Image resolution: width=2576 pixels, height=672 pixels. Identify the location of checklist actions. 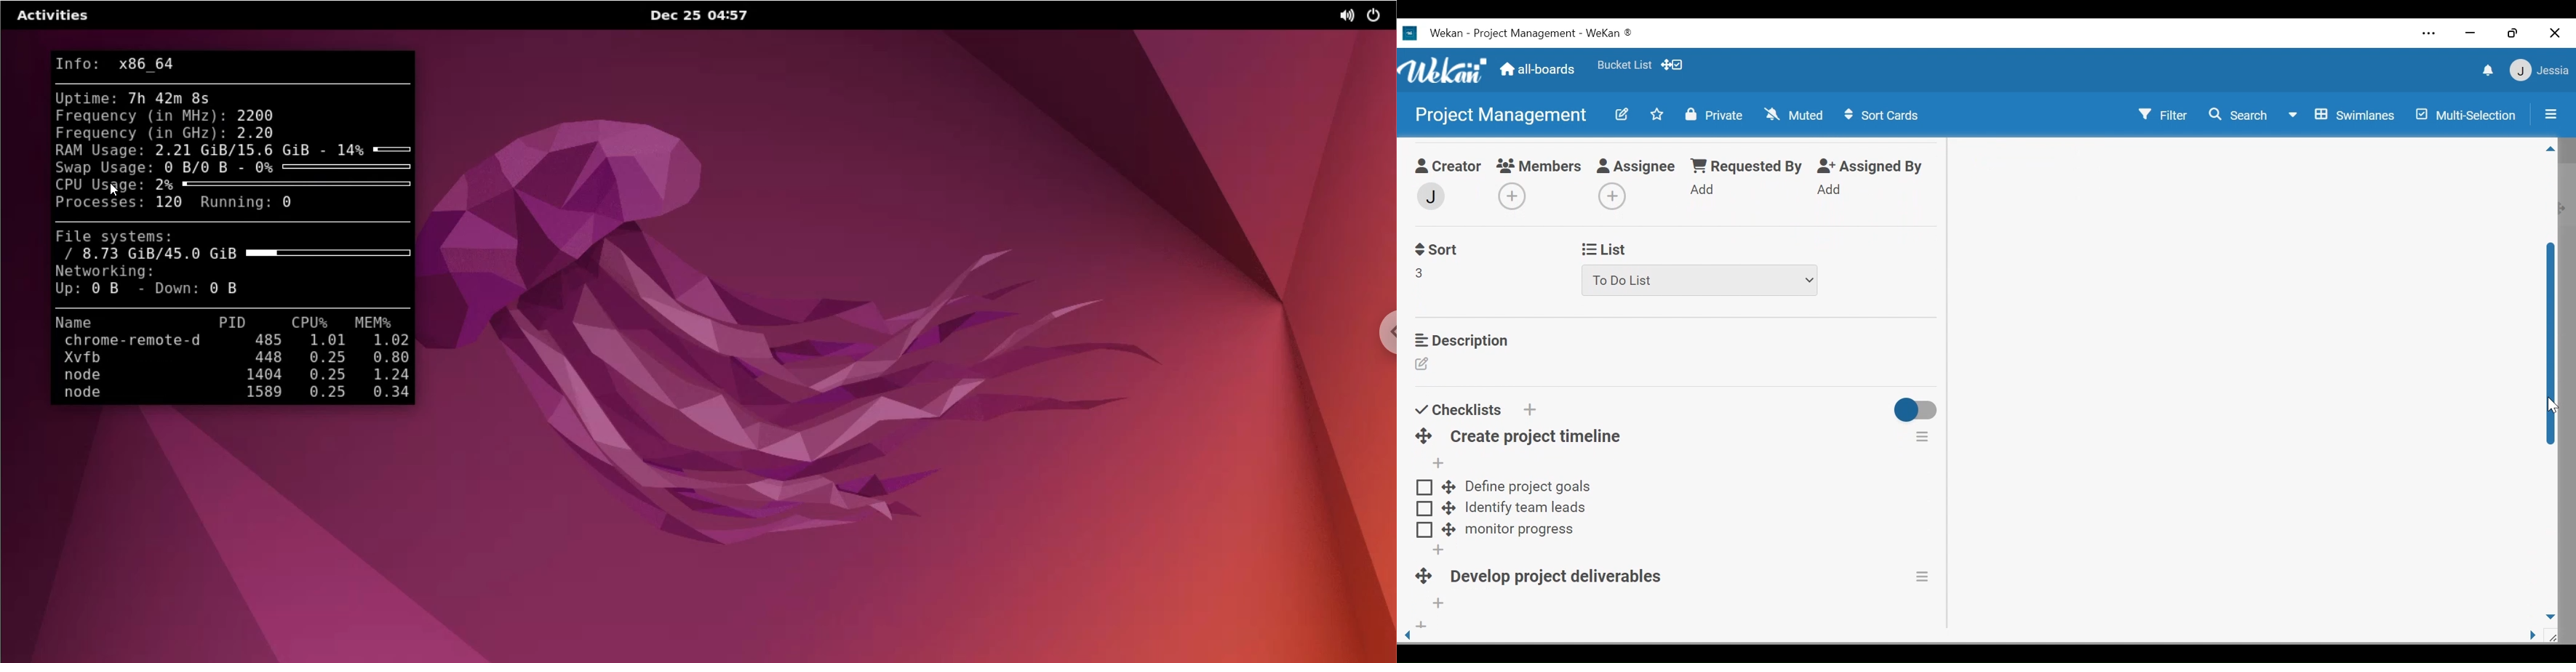
(1923, 436).